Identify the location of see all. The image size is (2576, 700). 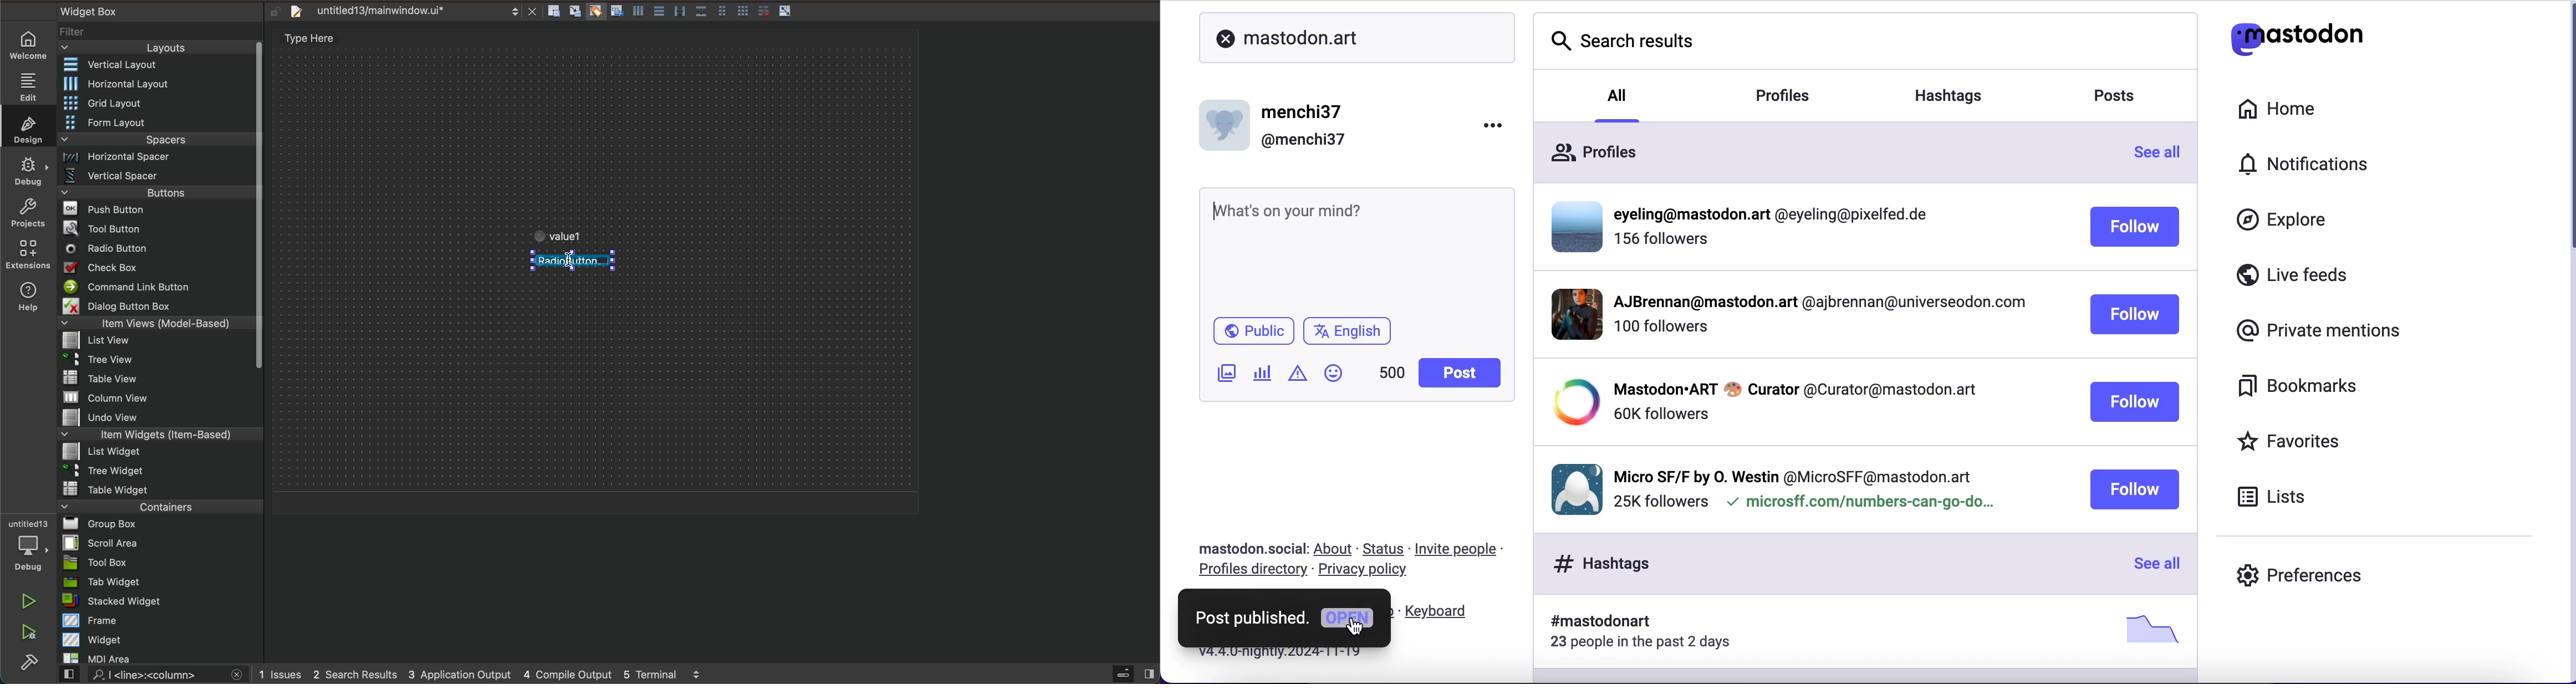
(2156, 152).